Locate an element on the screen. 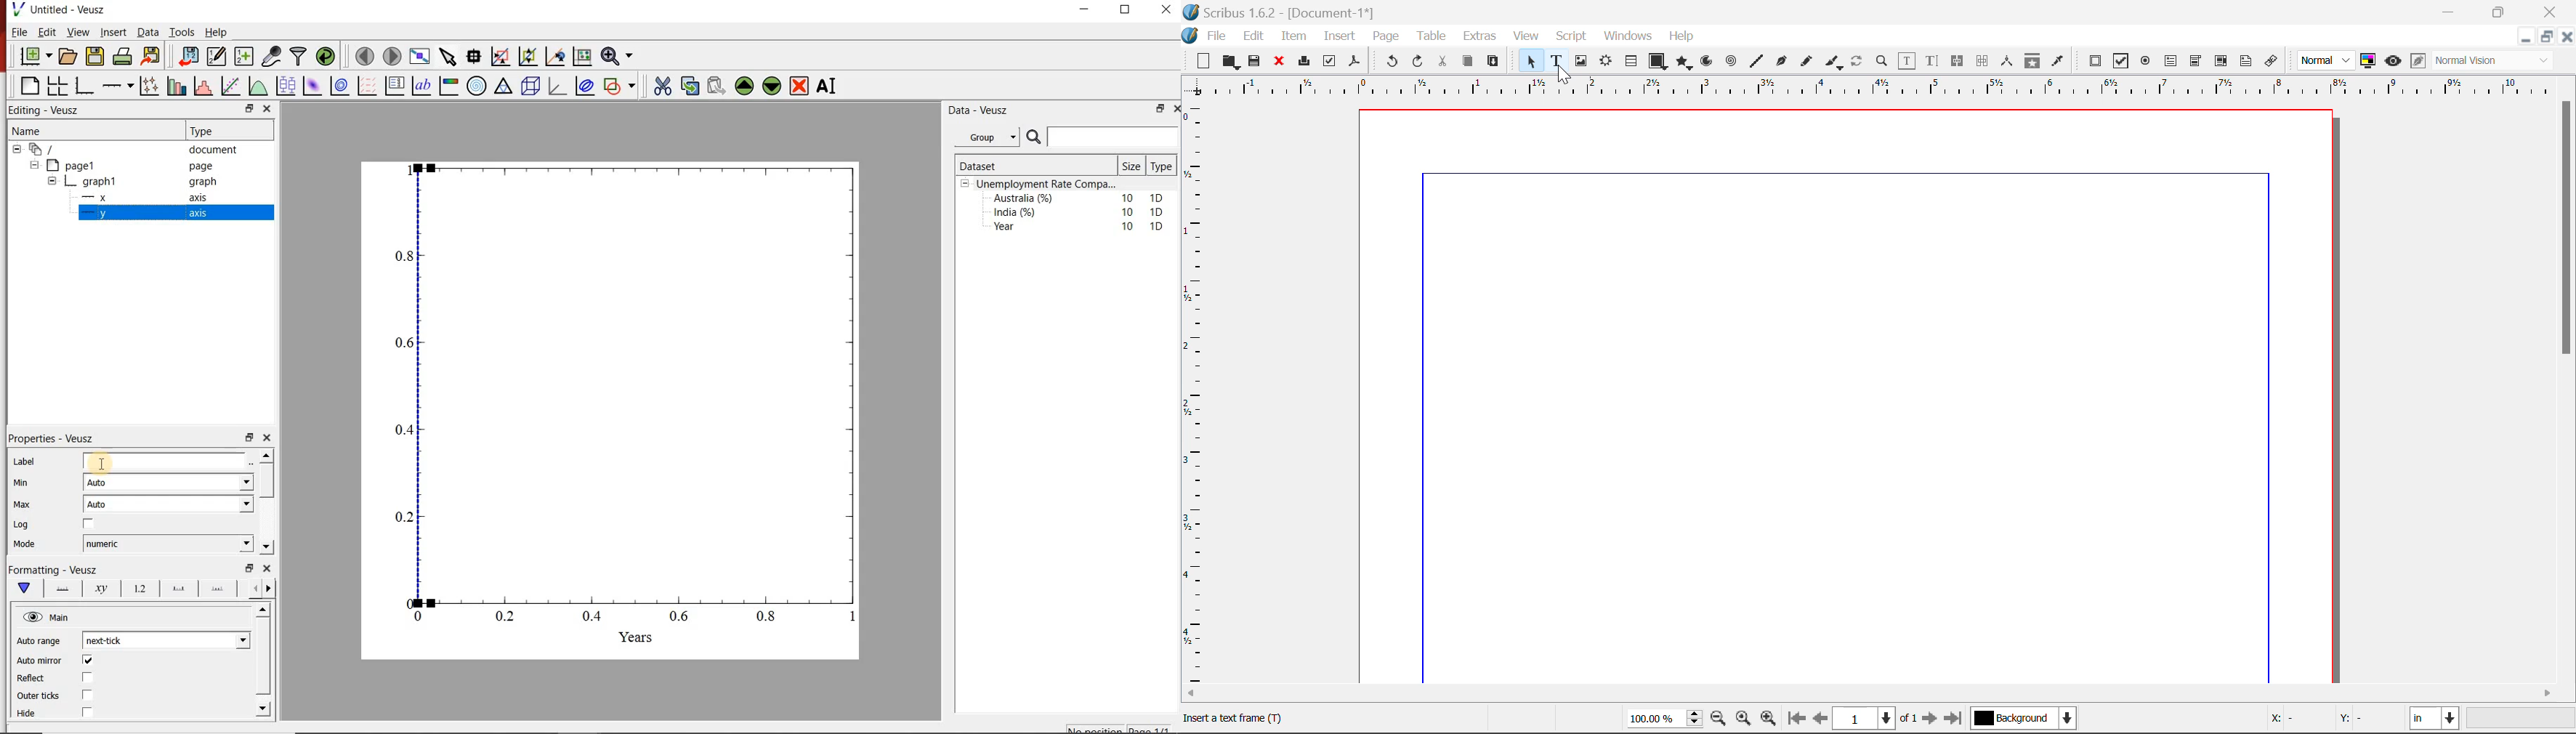 Image resolution: width=2576 pixels, height=756 pixels. minimise is located at coordinates (251, 108).